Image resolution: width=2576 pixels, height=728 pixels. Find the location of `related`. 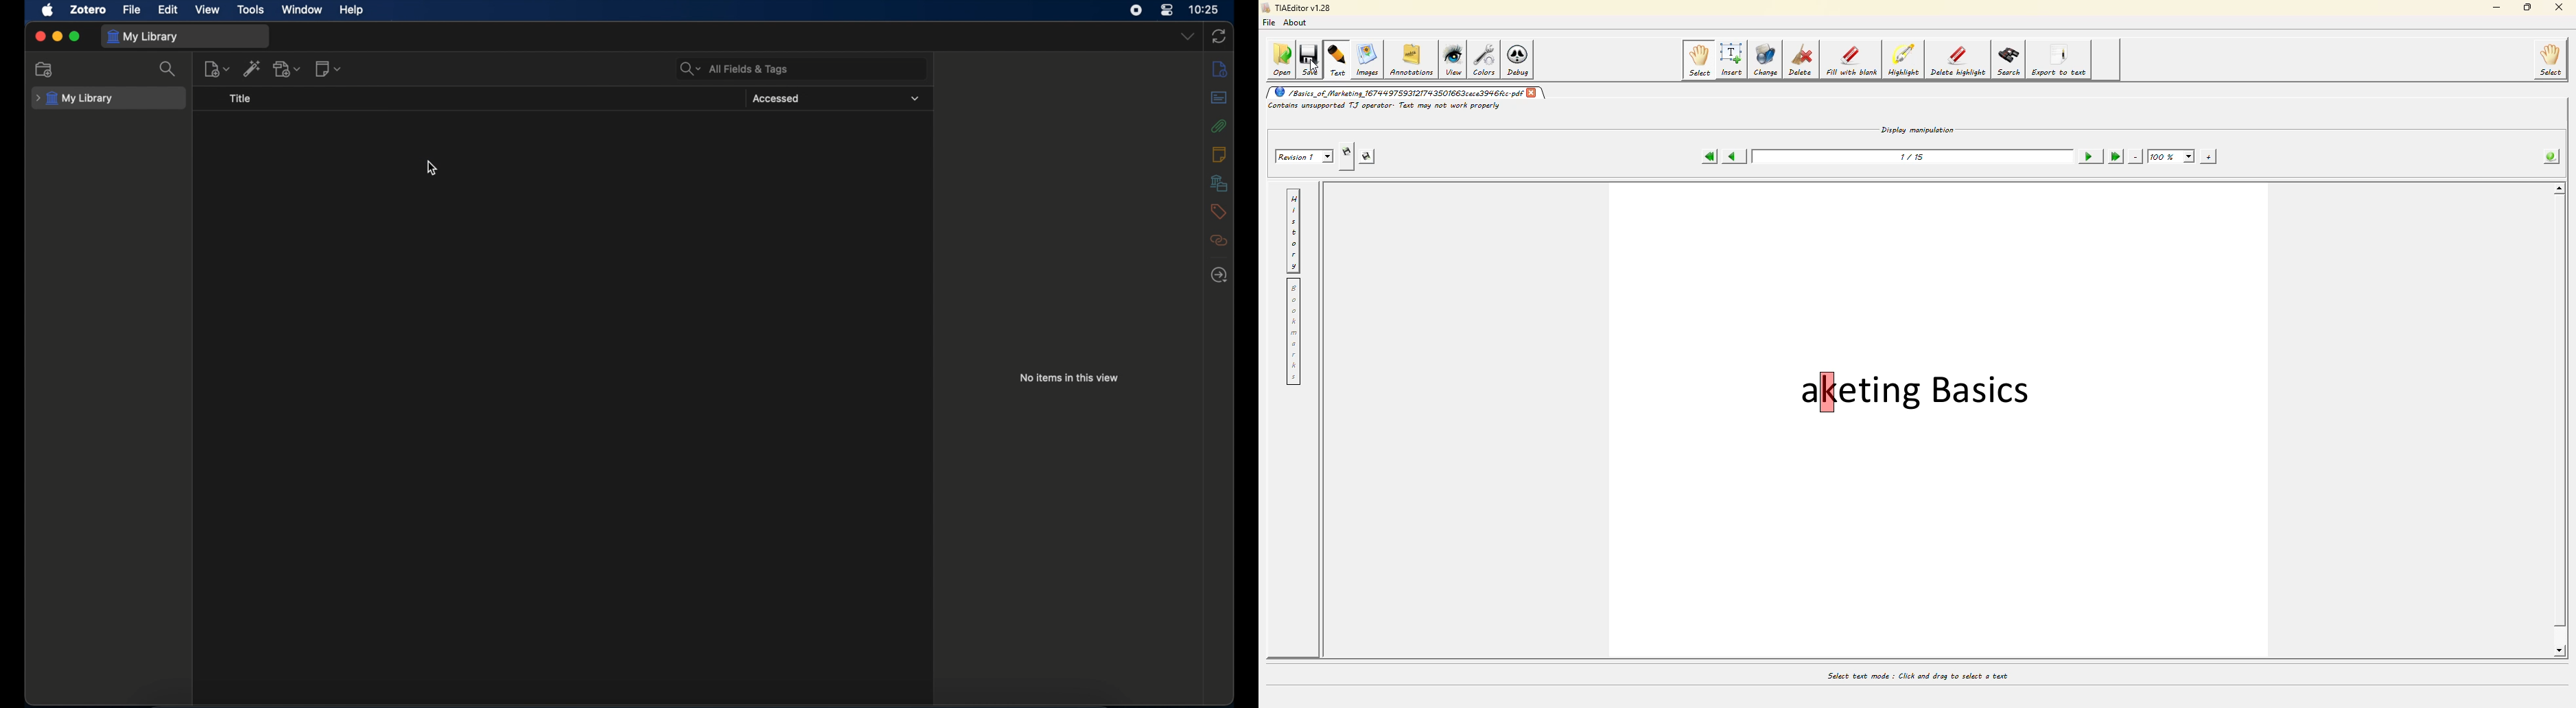

related is located at coordinates (1220, 241).